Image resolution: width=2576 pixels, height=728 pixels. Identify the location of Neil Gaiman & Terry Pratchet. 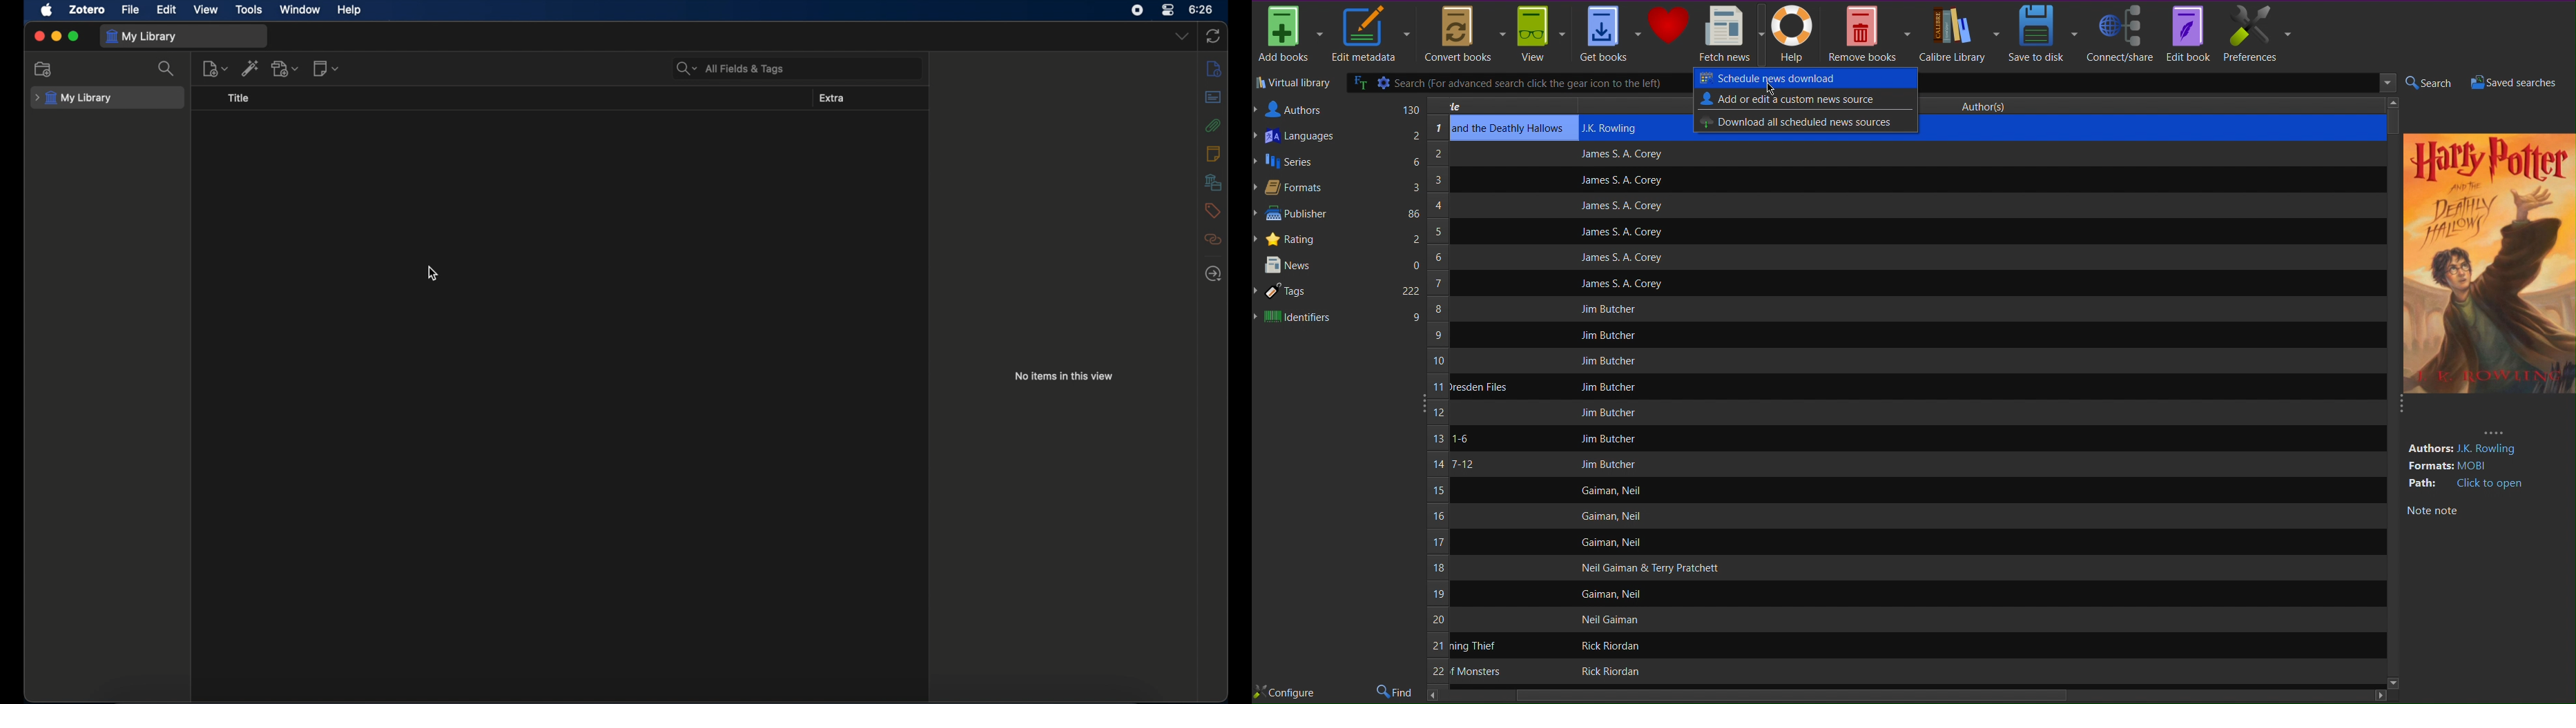
(1647, 568).